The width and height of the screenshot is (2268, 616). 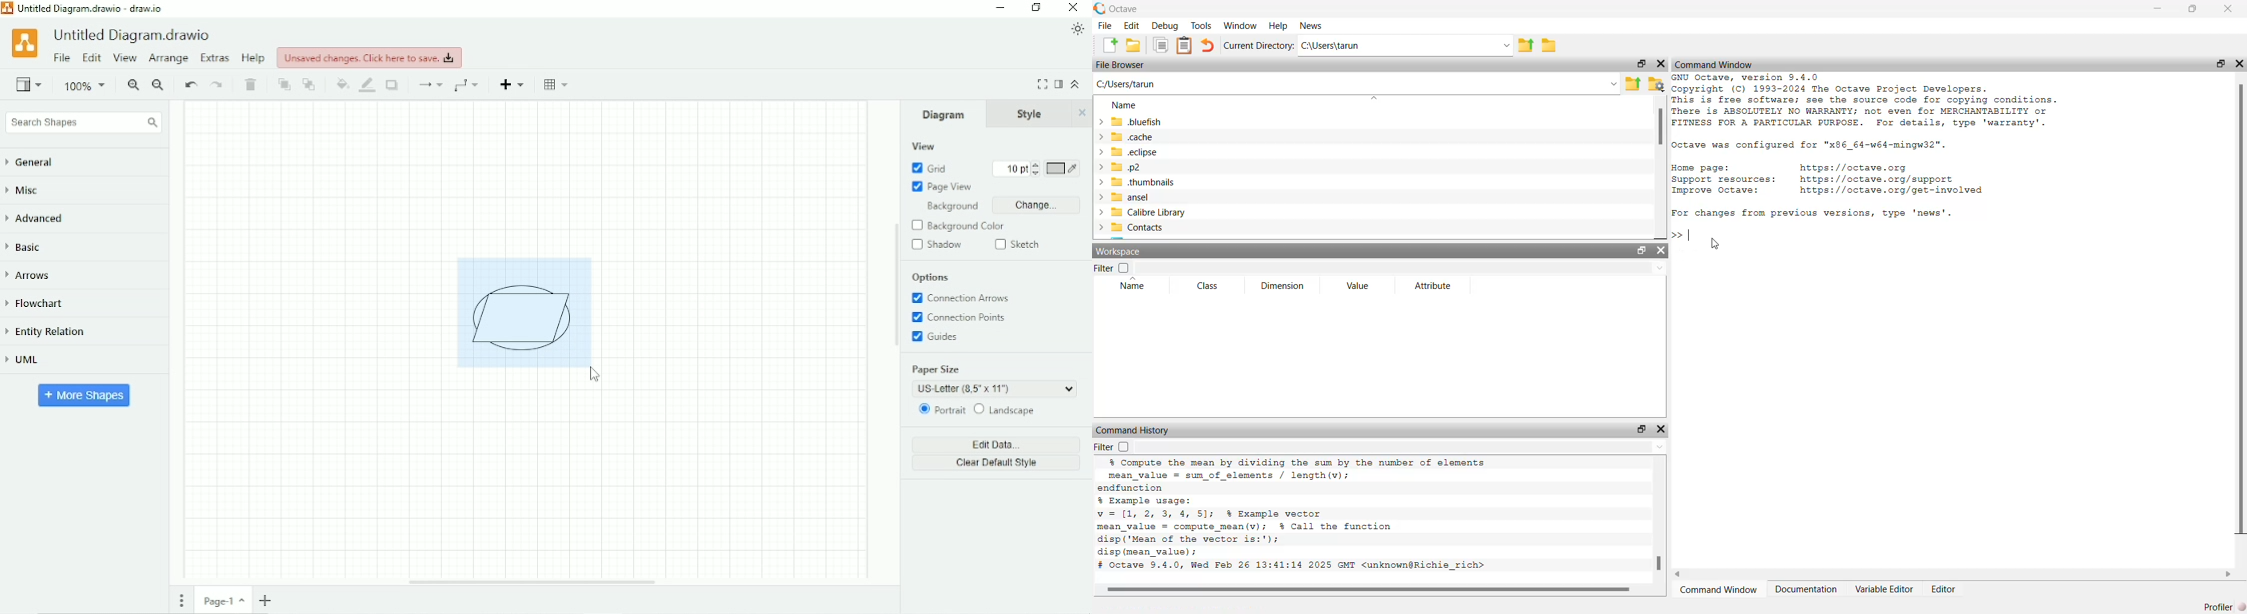 What do you see at coordinates (1149, 213) in the screenshot?
I see `calibre library` at bounding box center [1149, 213].